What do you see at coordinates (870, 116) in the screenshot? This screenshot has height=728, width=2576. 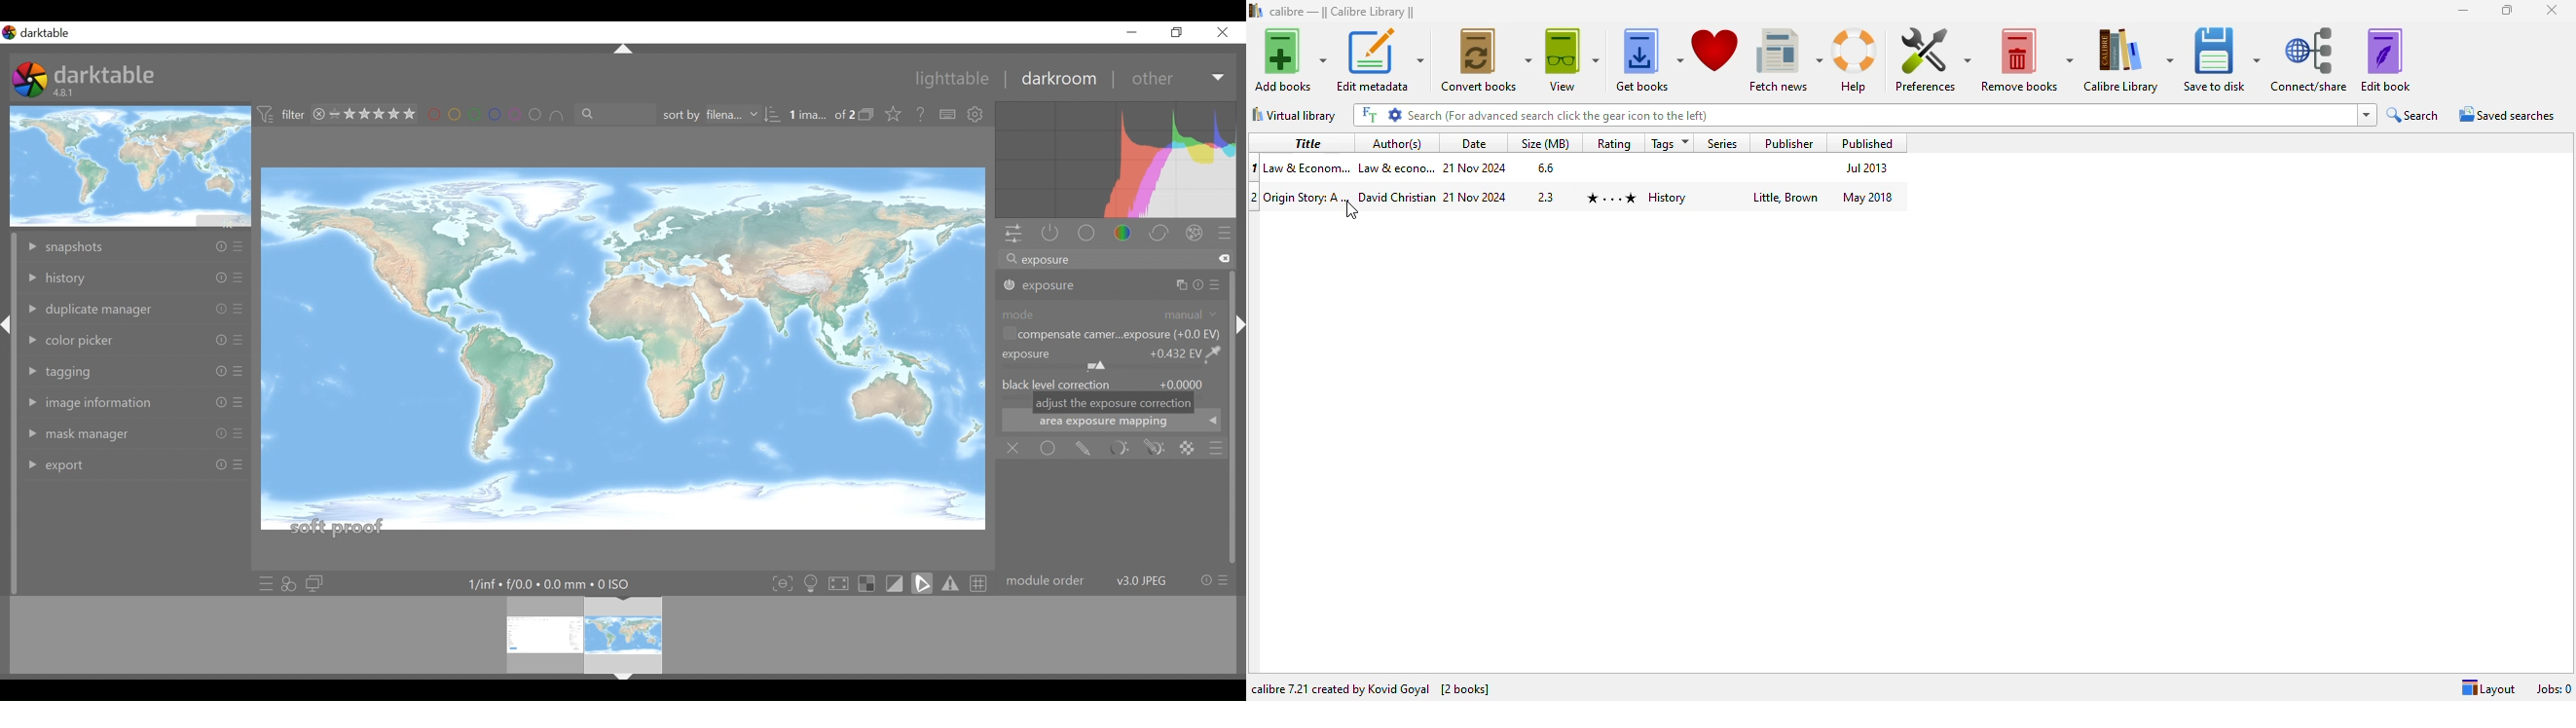 I see `collapse/expand grouped images` at bounding box center [870, 116].